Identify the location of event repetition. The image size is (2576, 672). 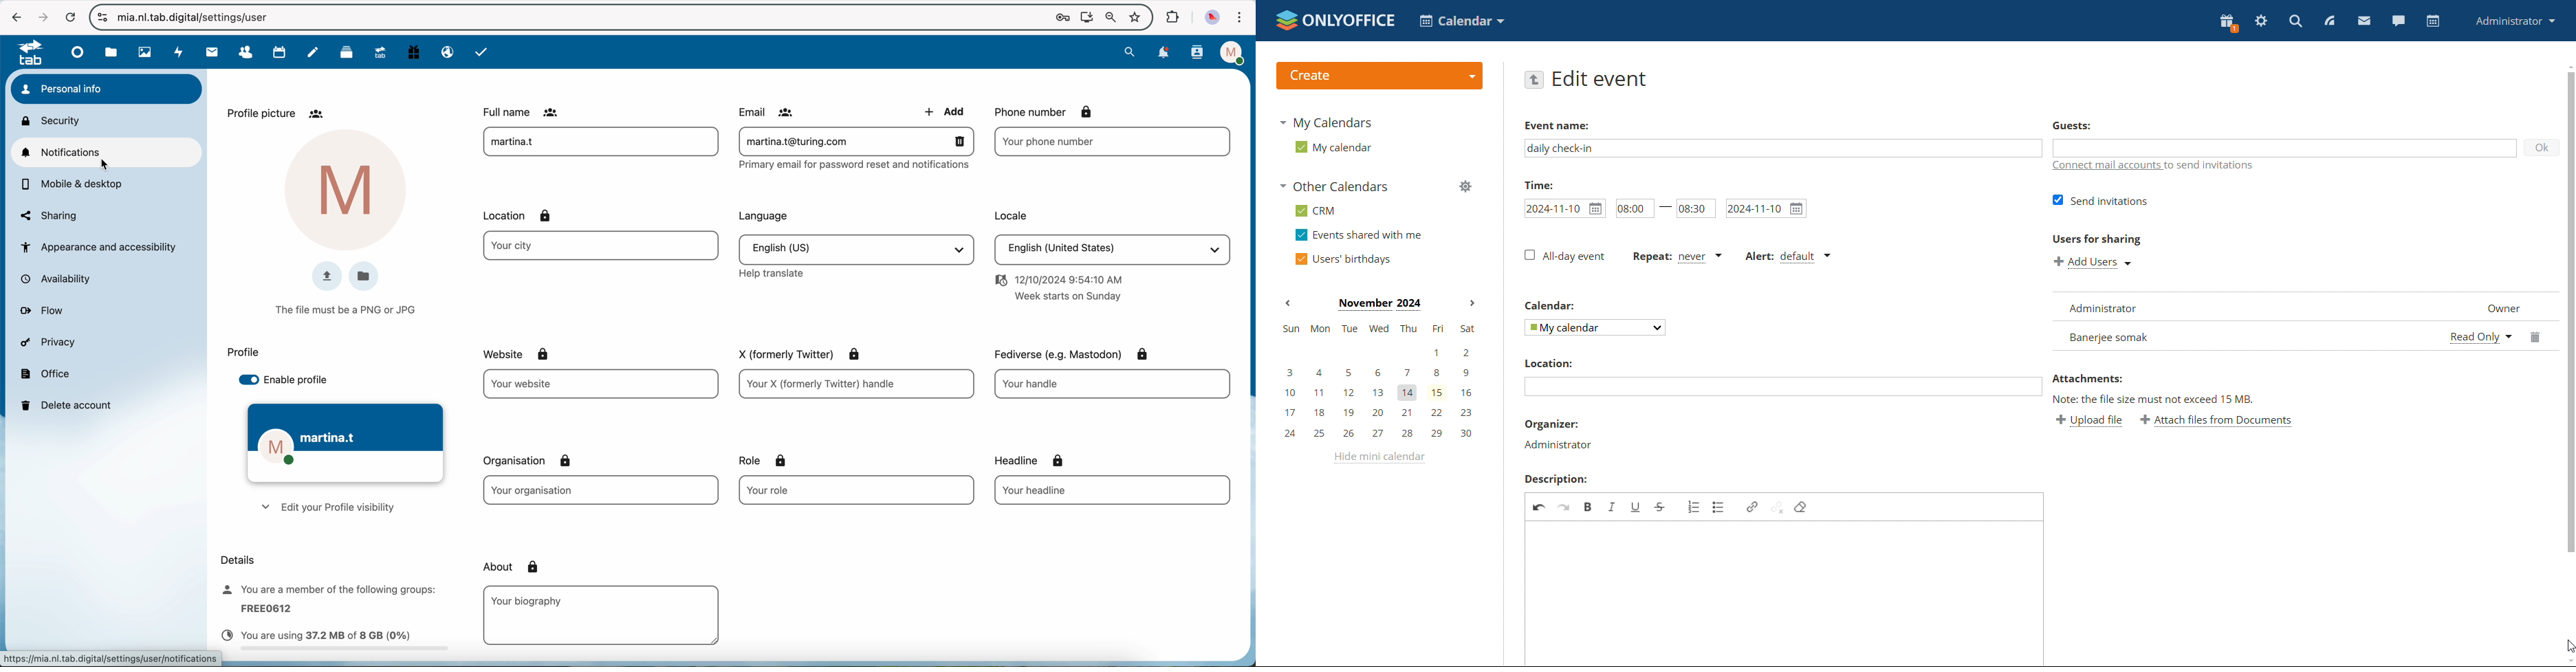
(1678, 259).